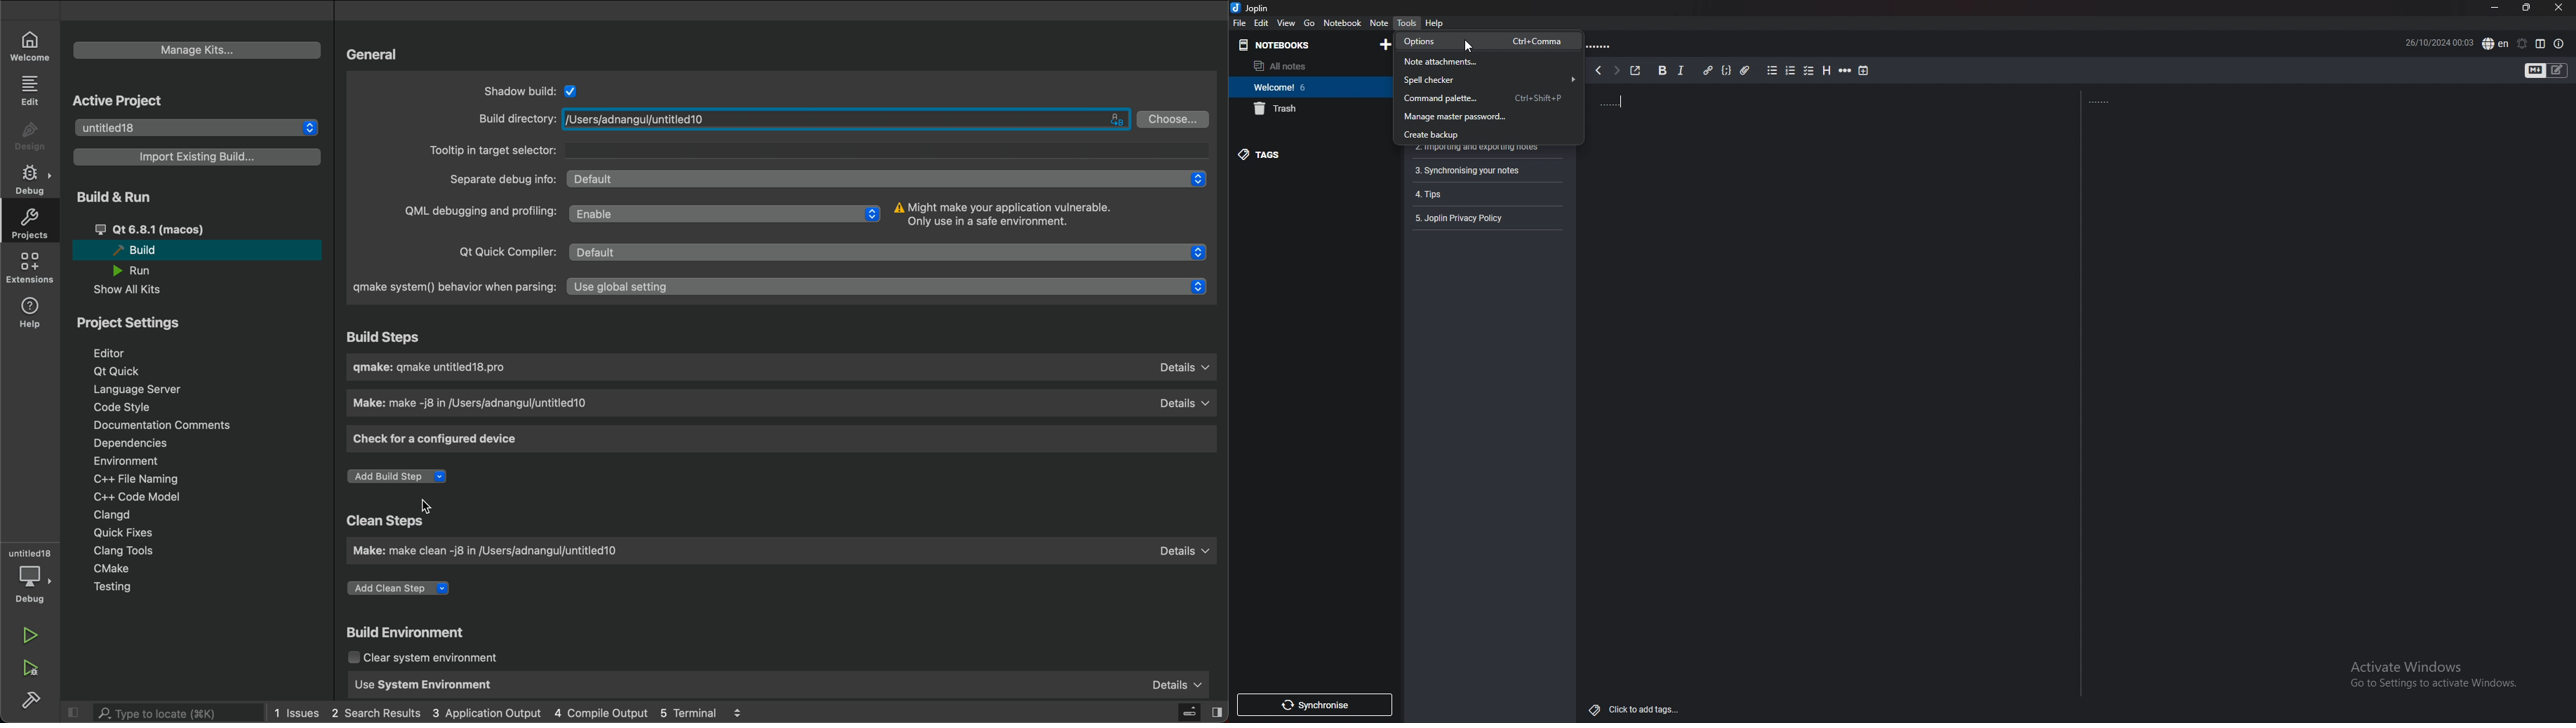  I want to click on horizontal rule, so click(1846, 70).